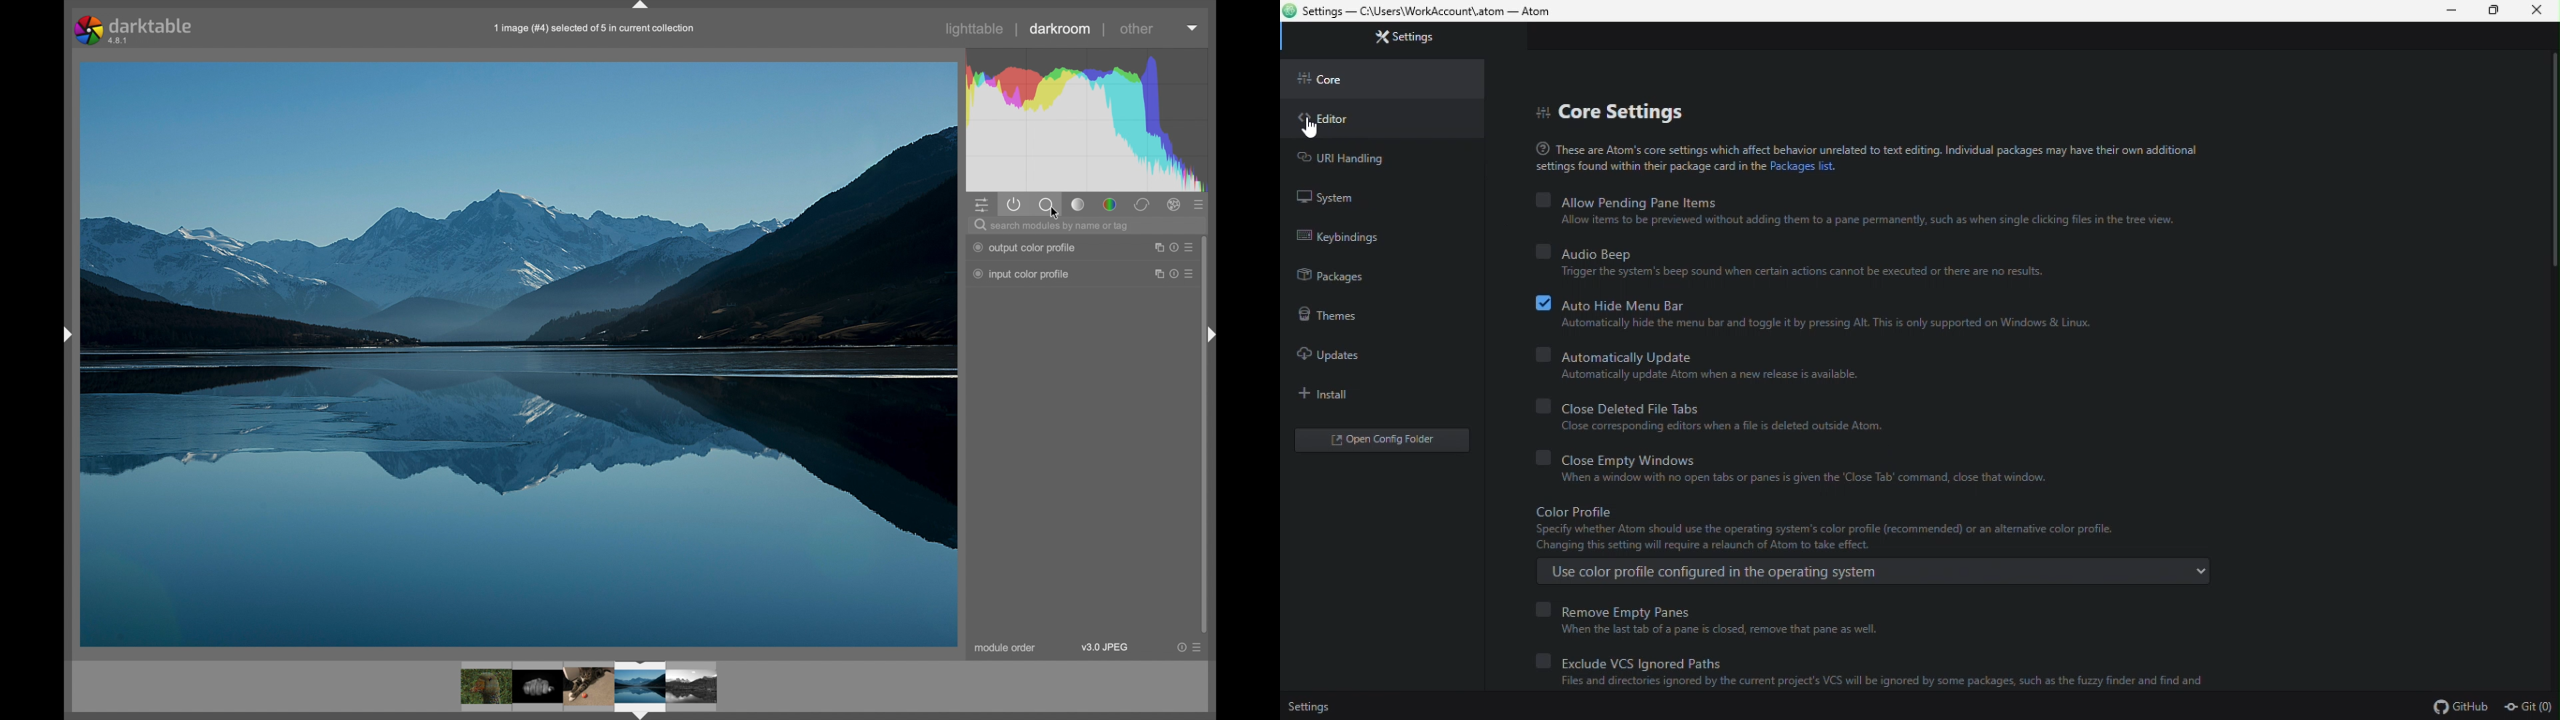 The width and height of the screenshot is (2576, 728). Describe the element at coordinates (1059, 215) in the screenshot. I see `cursor` at that location.